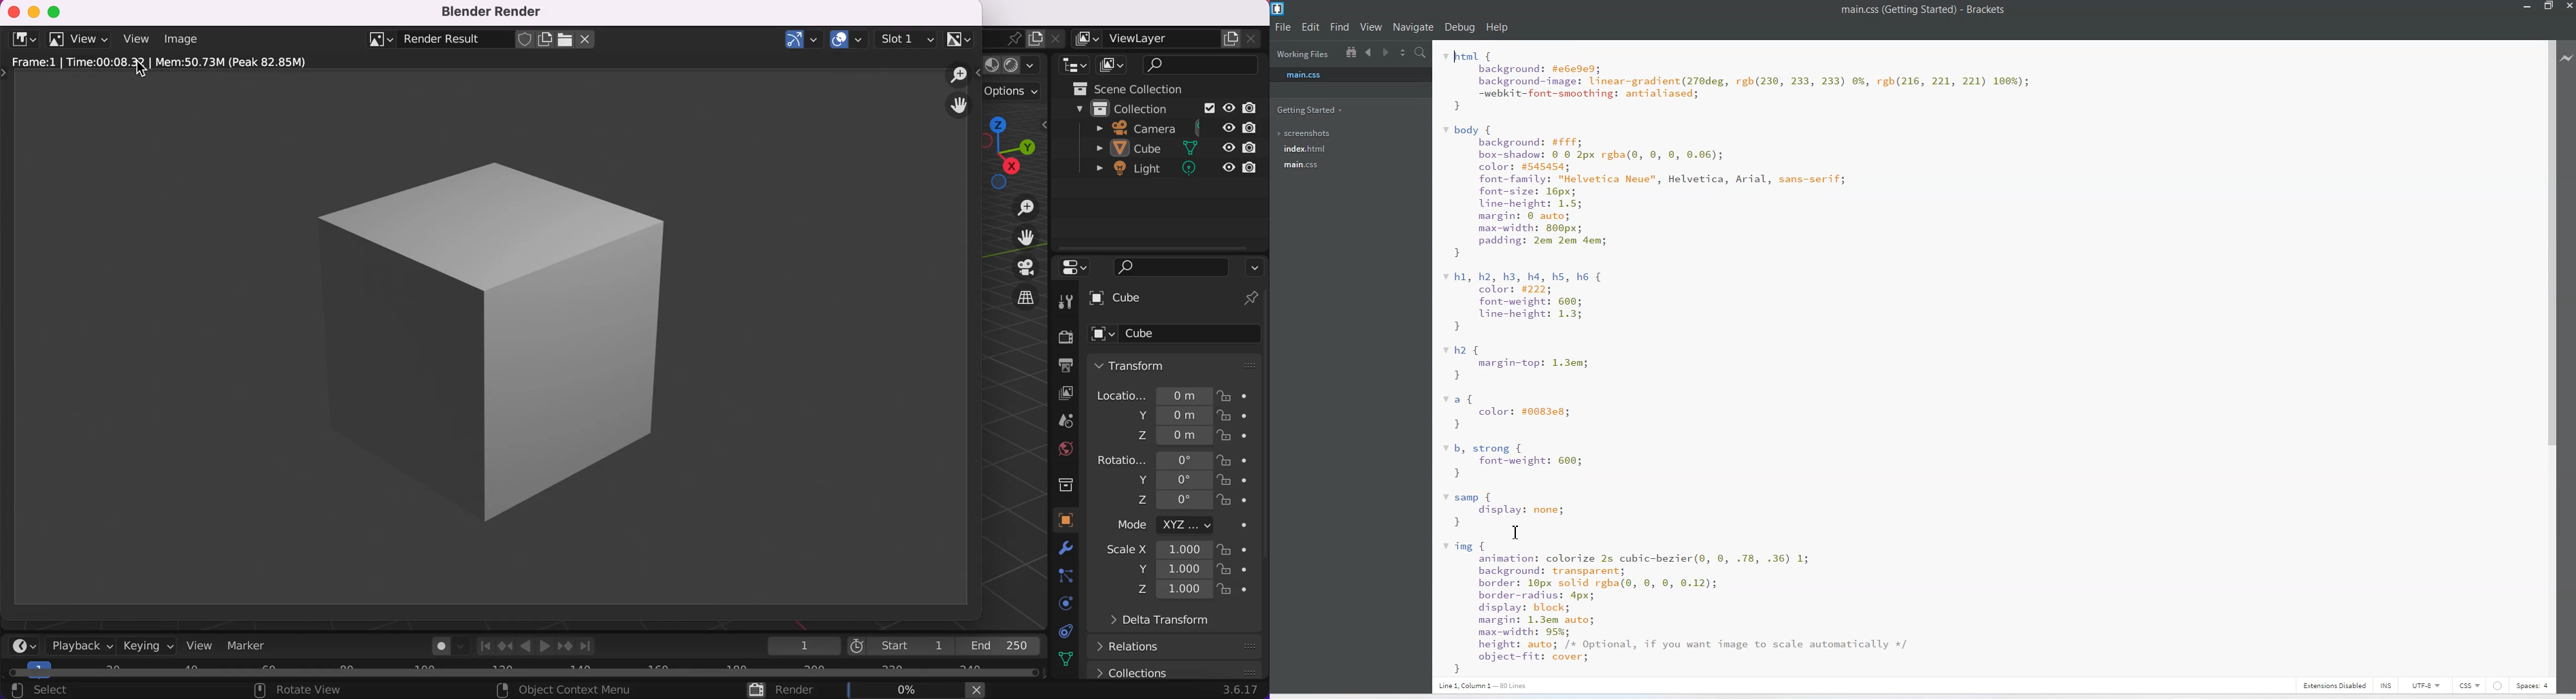 This screenshot has height=700, width=2576. What do you see at coordinates (1178, 671) in the screenshot?
I see `collections` at bounding box center [1178, 671].